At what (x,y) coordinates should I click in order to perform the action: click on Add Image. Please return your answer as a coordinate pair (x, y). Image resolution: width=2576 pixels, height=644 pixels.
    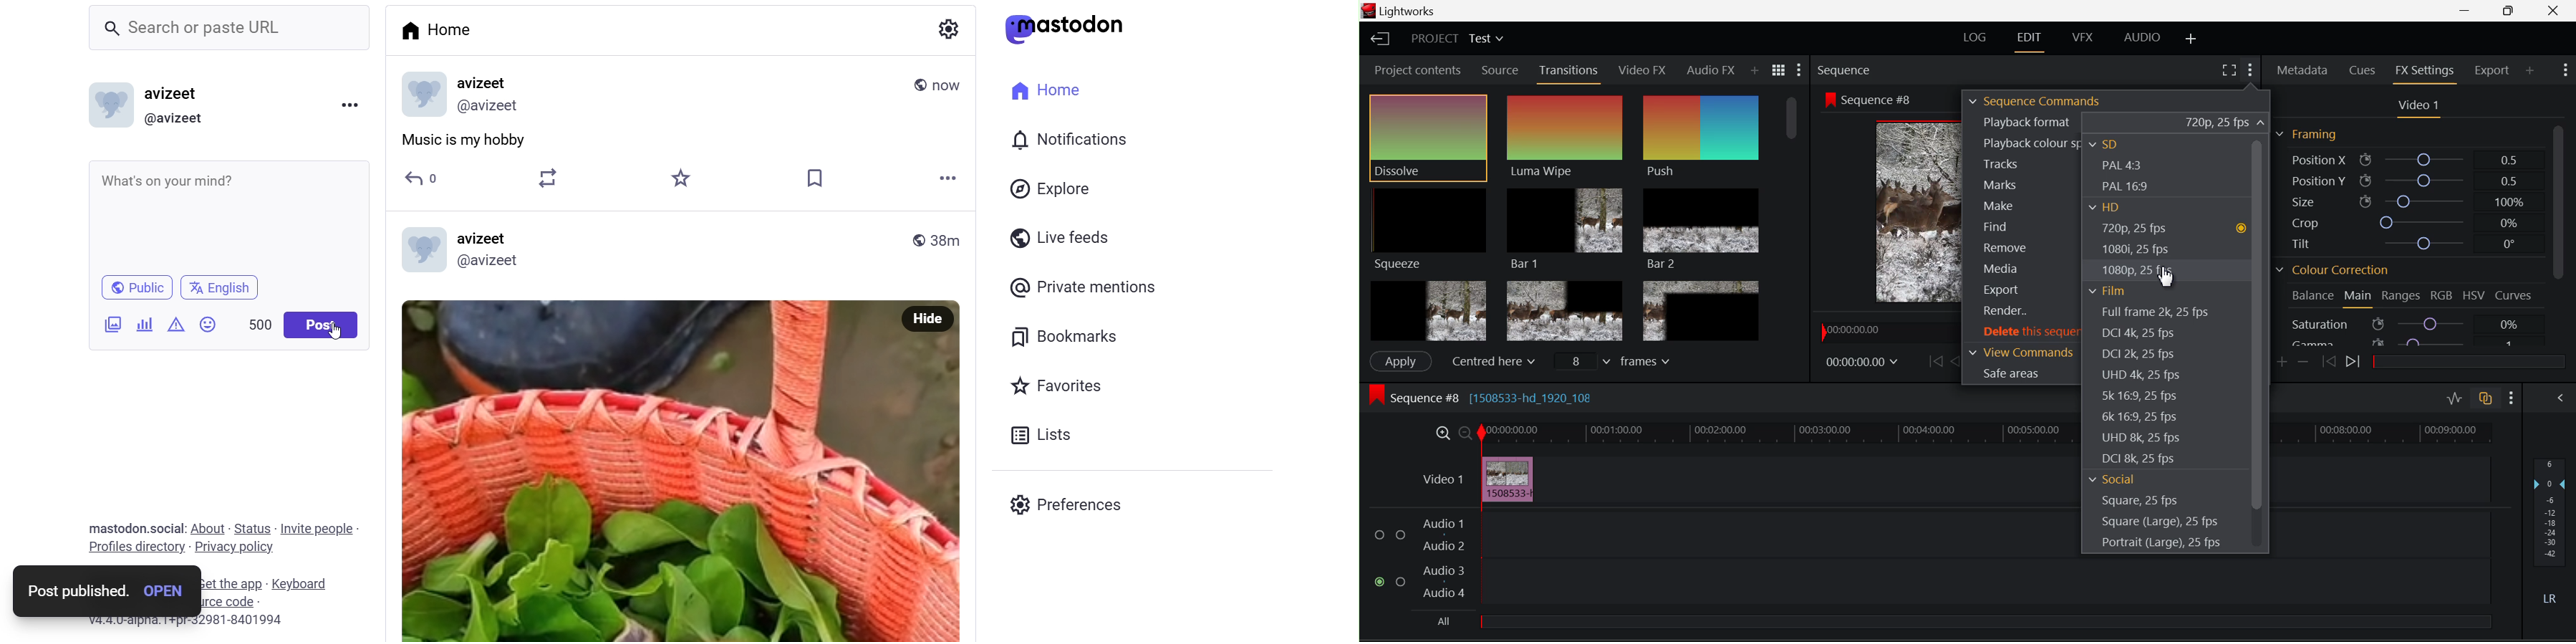
    Looking at the image, I should click on (112, 323).